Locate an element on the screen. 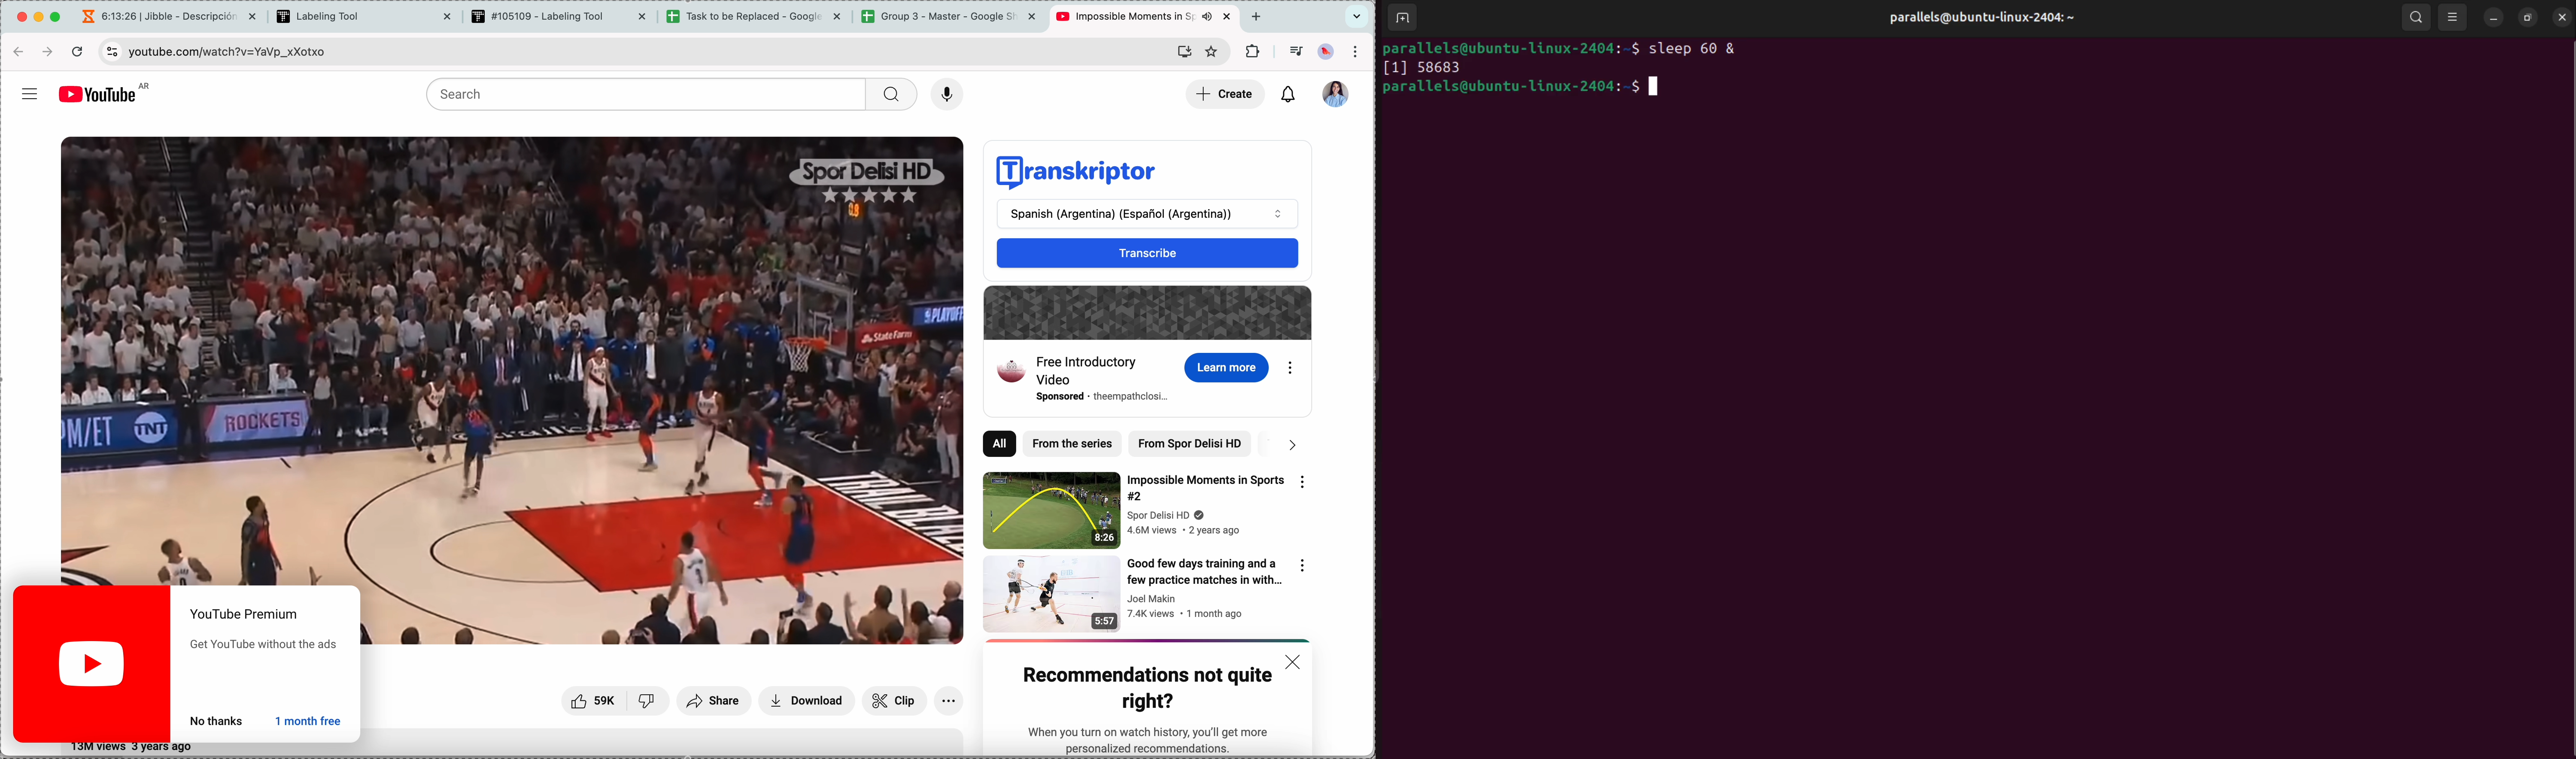 The height and width of the screenshot is (784, 2576). tab is located at coordinates (169, 16).